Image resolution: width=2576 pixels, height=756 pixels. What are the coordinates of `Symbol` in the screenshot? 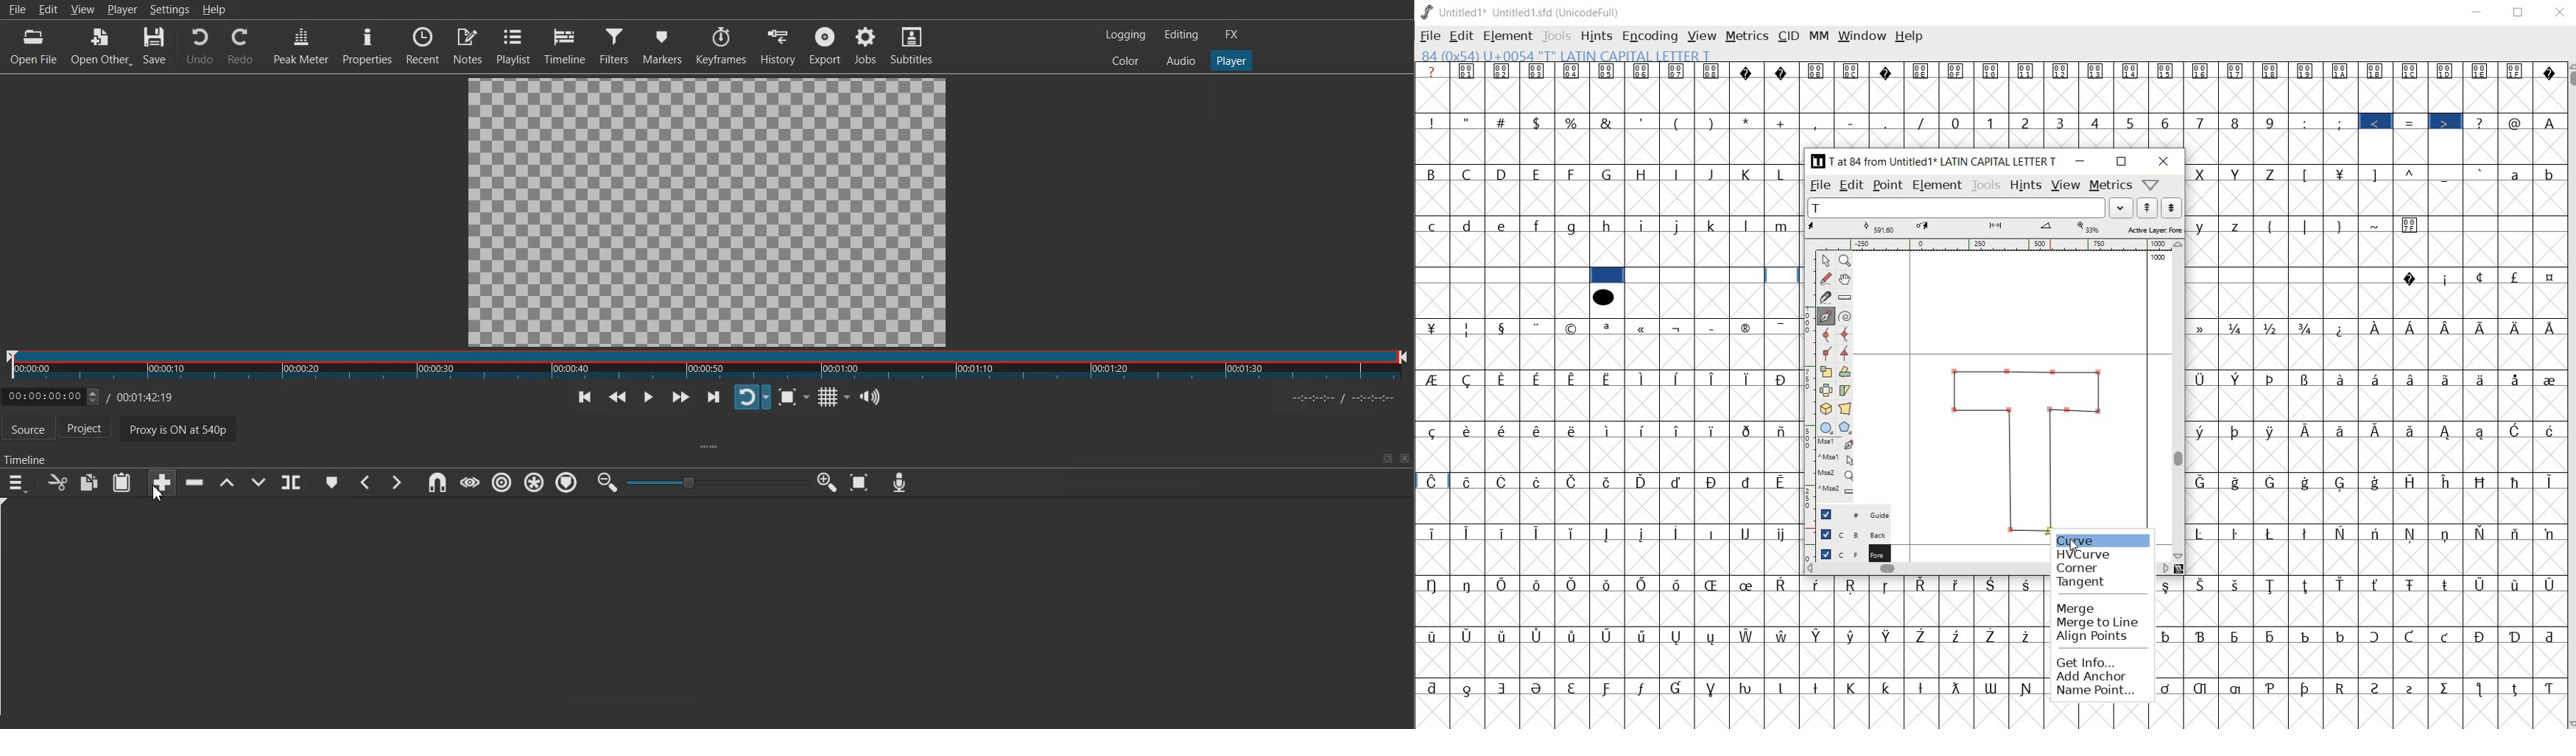 It's located at (1572, 686).